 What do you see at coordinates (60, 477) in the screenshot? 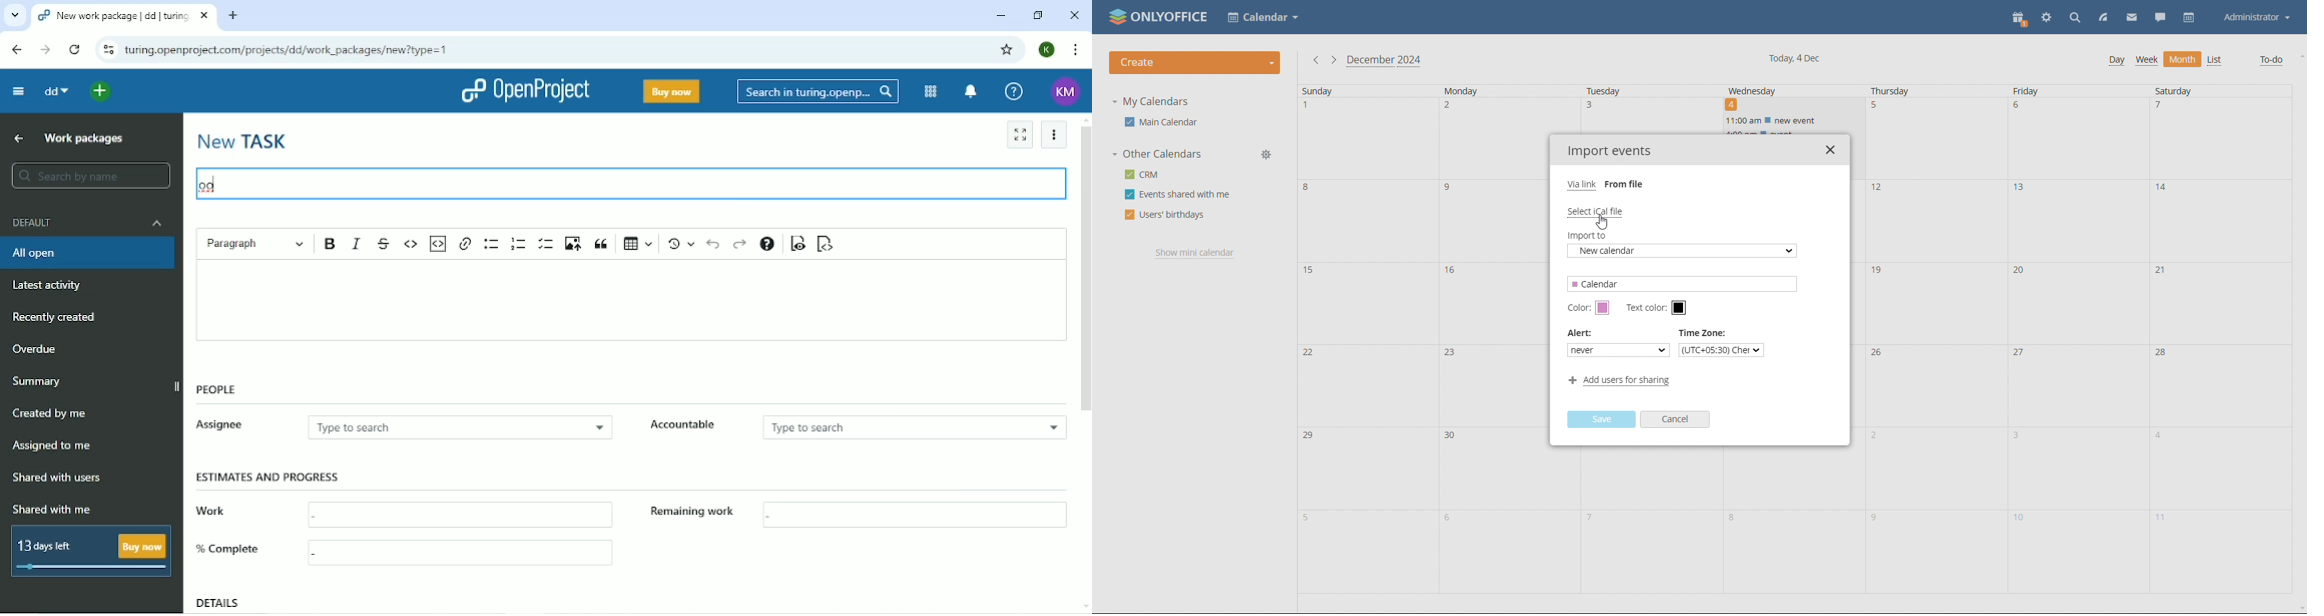
I see `Shared with users` at bounding box center [60, 477].